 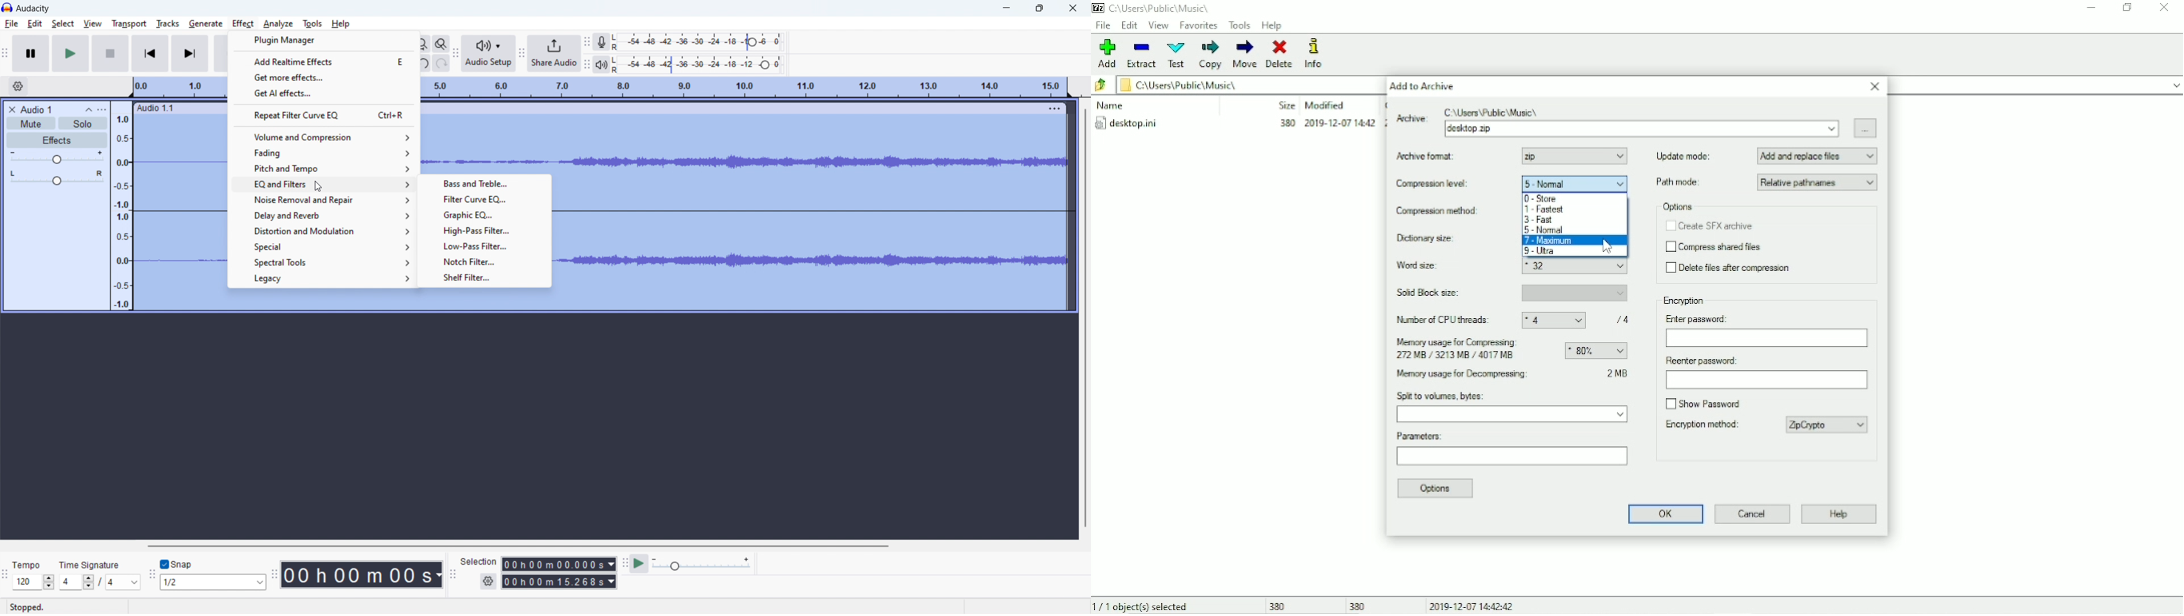 I want to click on Memory usage for compressing, so click(x=1511, y=349).